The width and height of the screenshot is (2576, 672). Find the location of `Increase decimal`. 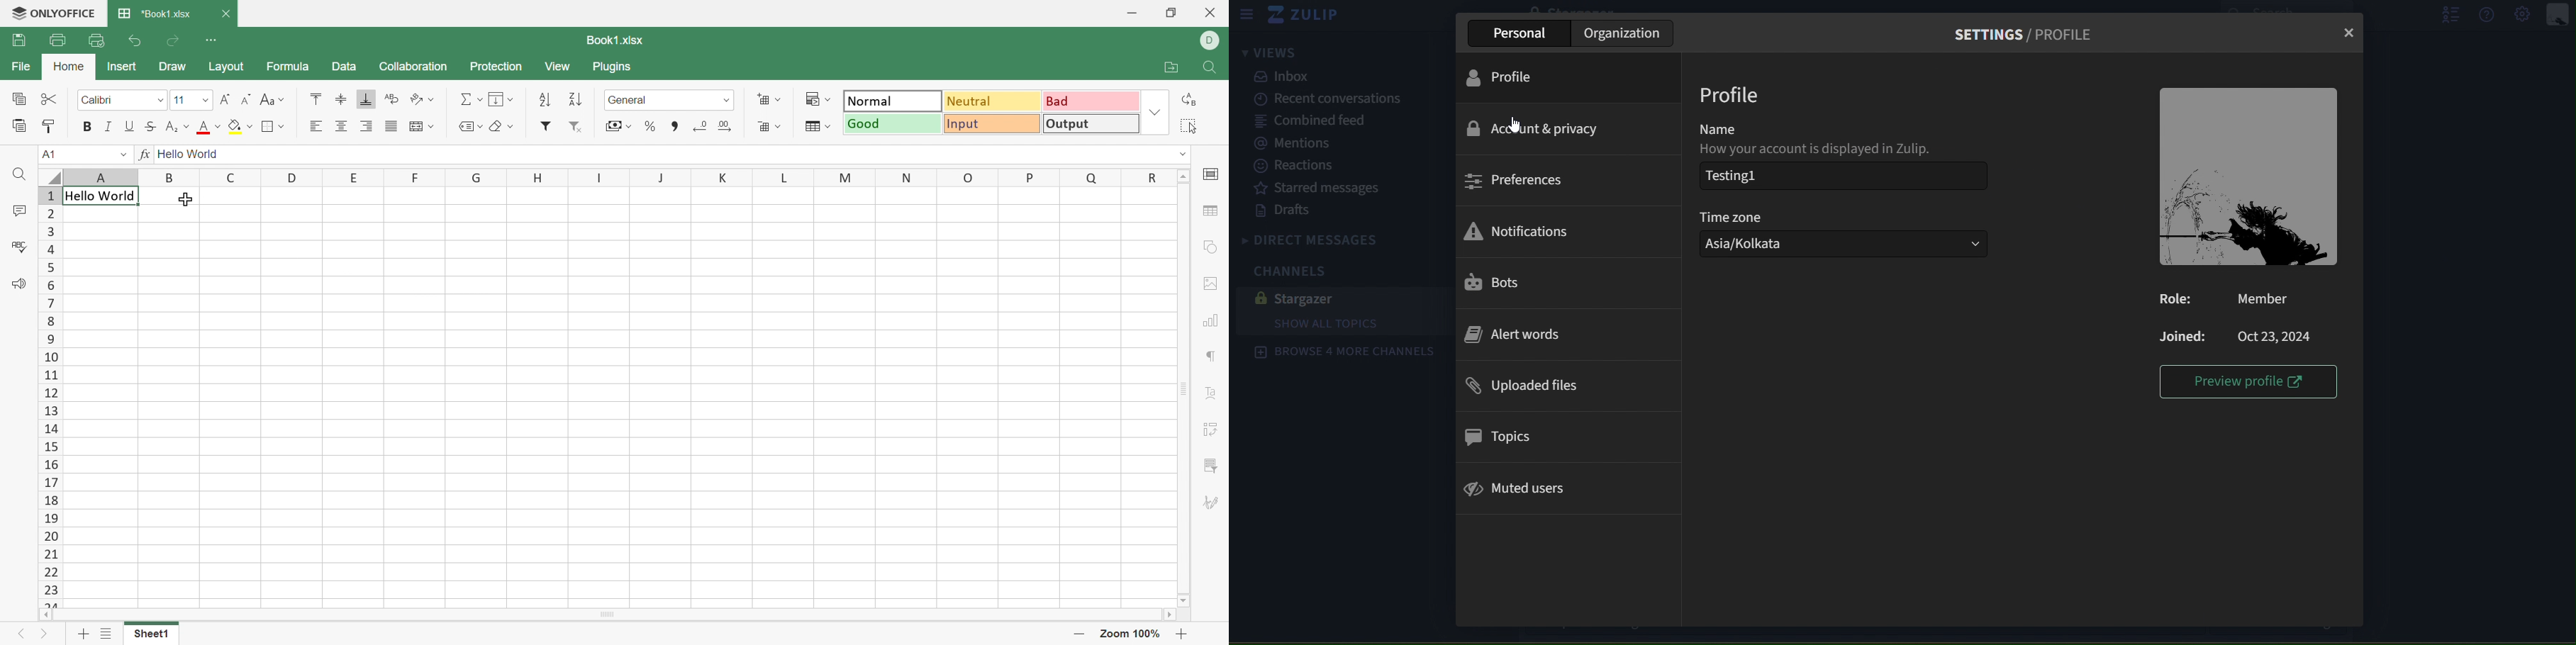

Increase decimal is located at coordinates (728, 126).